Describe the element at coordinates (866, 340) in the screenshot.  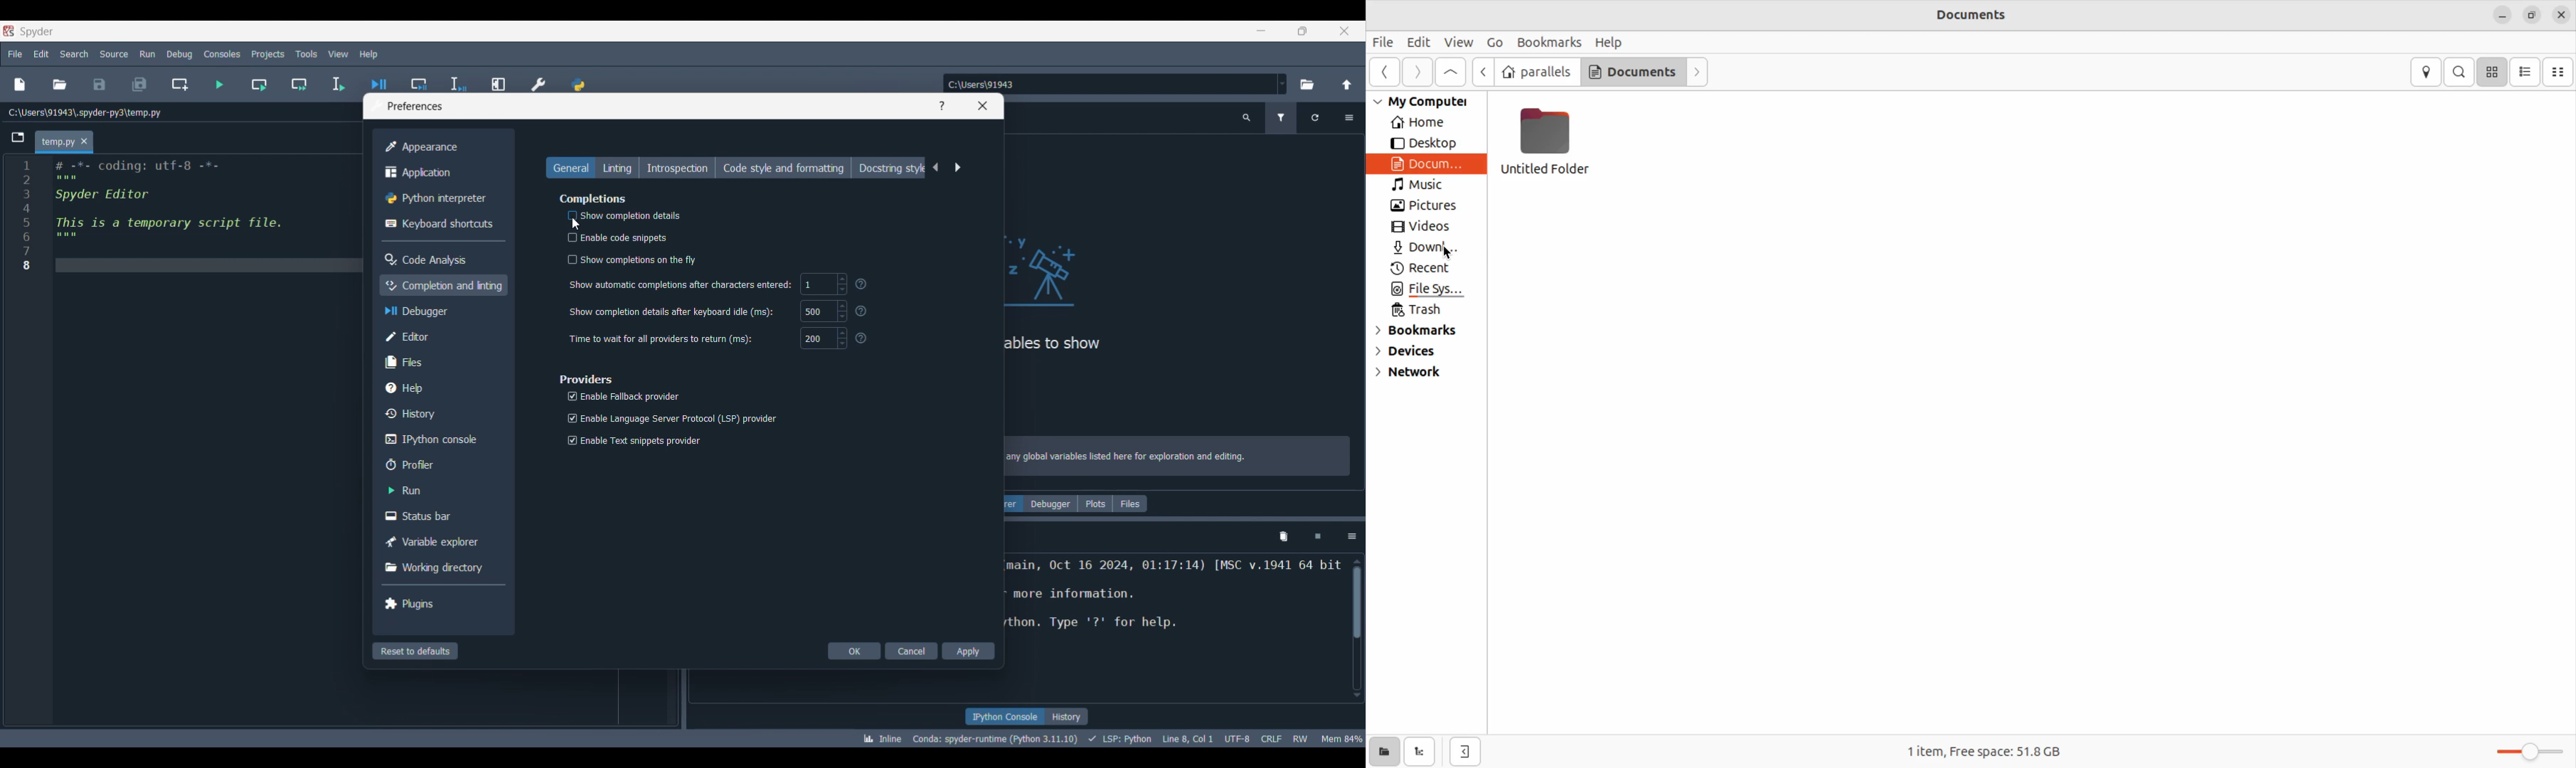
I see `?` at that location.